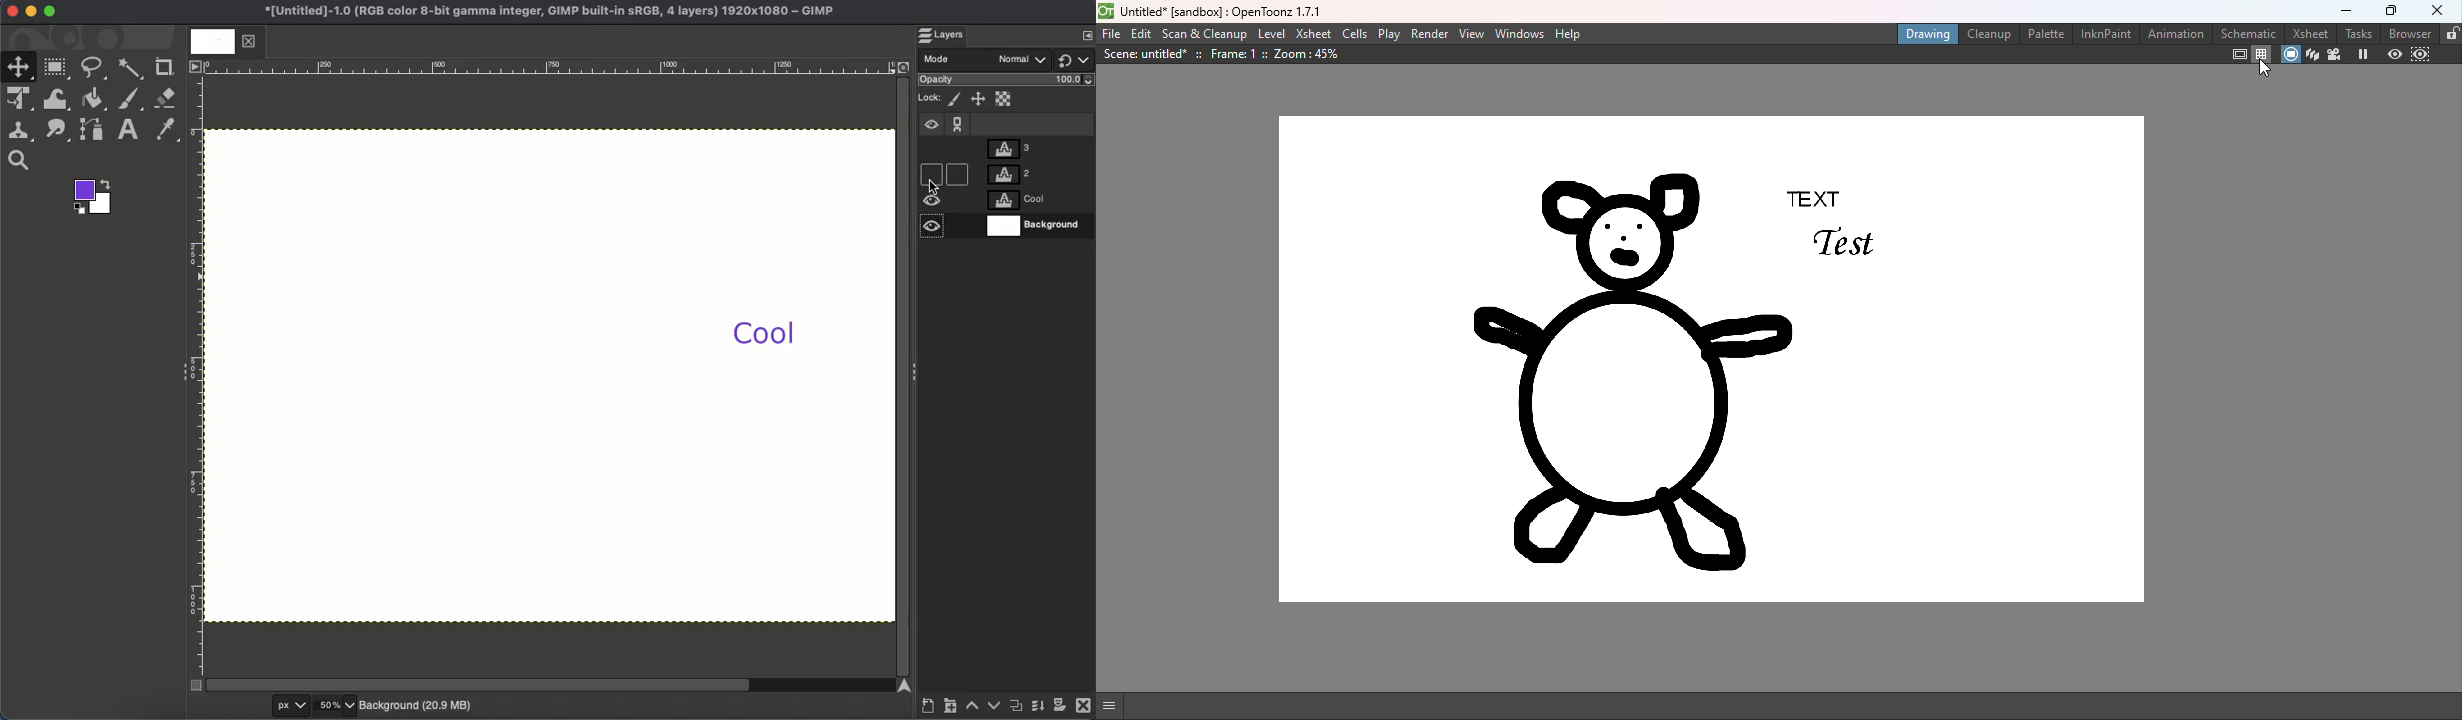  What do you see at coordinates (1118, 706) in the screenshot?
I see `GUI Show/Hide` at bounding box center [1118, 706].